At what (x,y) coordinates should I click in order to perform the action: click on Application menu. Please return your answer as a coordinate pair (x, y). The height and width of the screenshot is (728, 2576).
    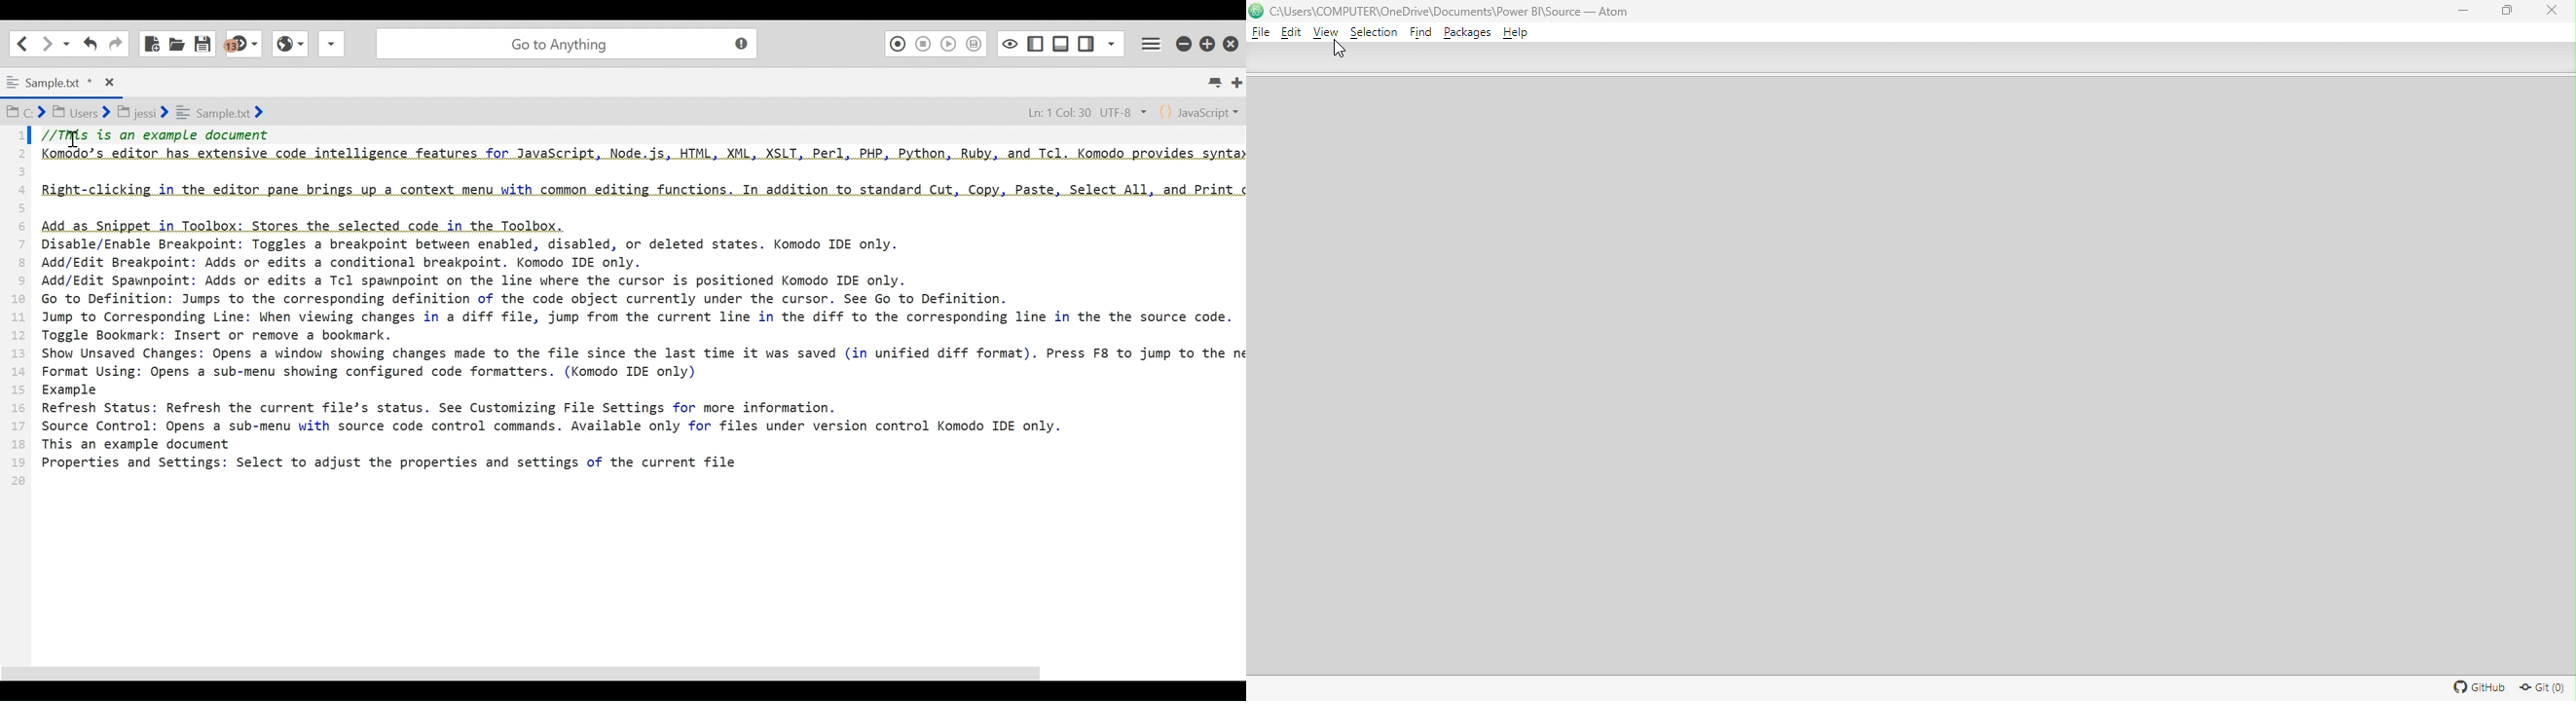
    Looking at the image, I should click on (1153, 42).